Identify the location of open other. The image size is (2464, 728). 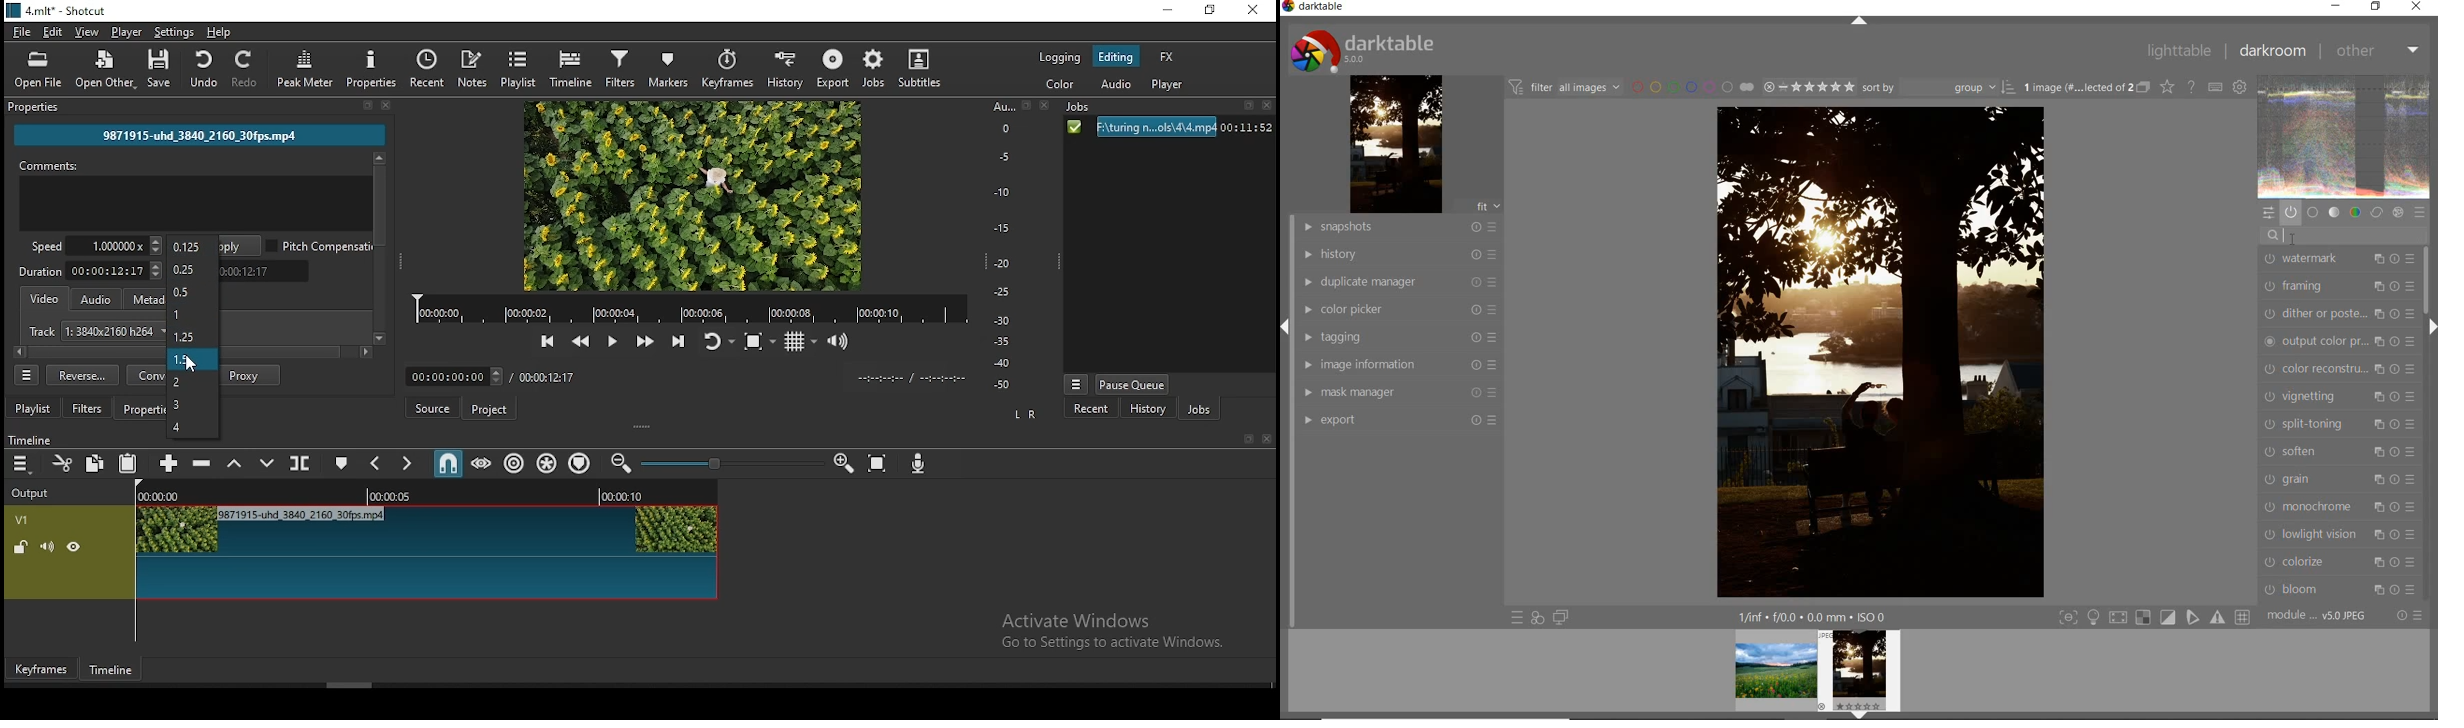
(105, 72).